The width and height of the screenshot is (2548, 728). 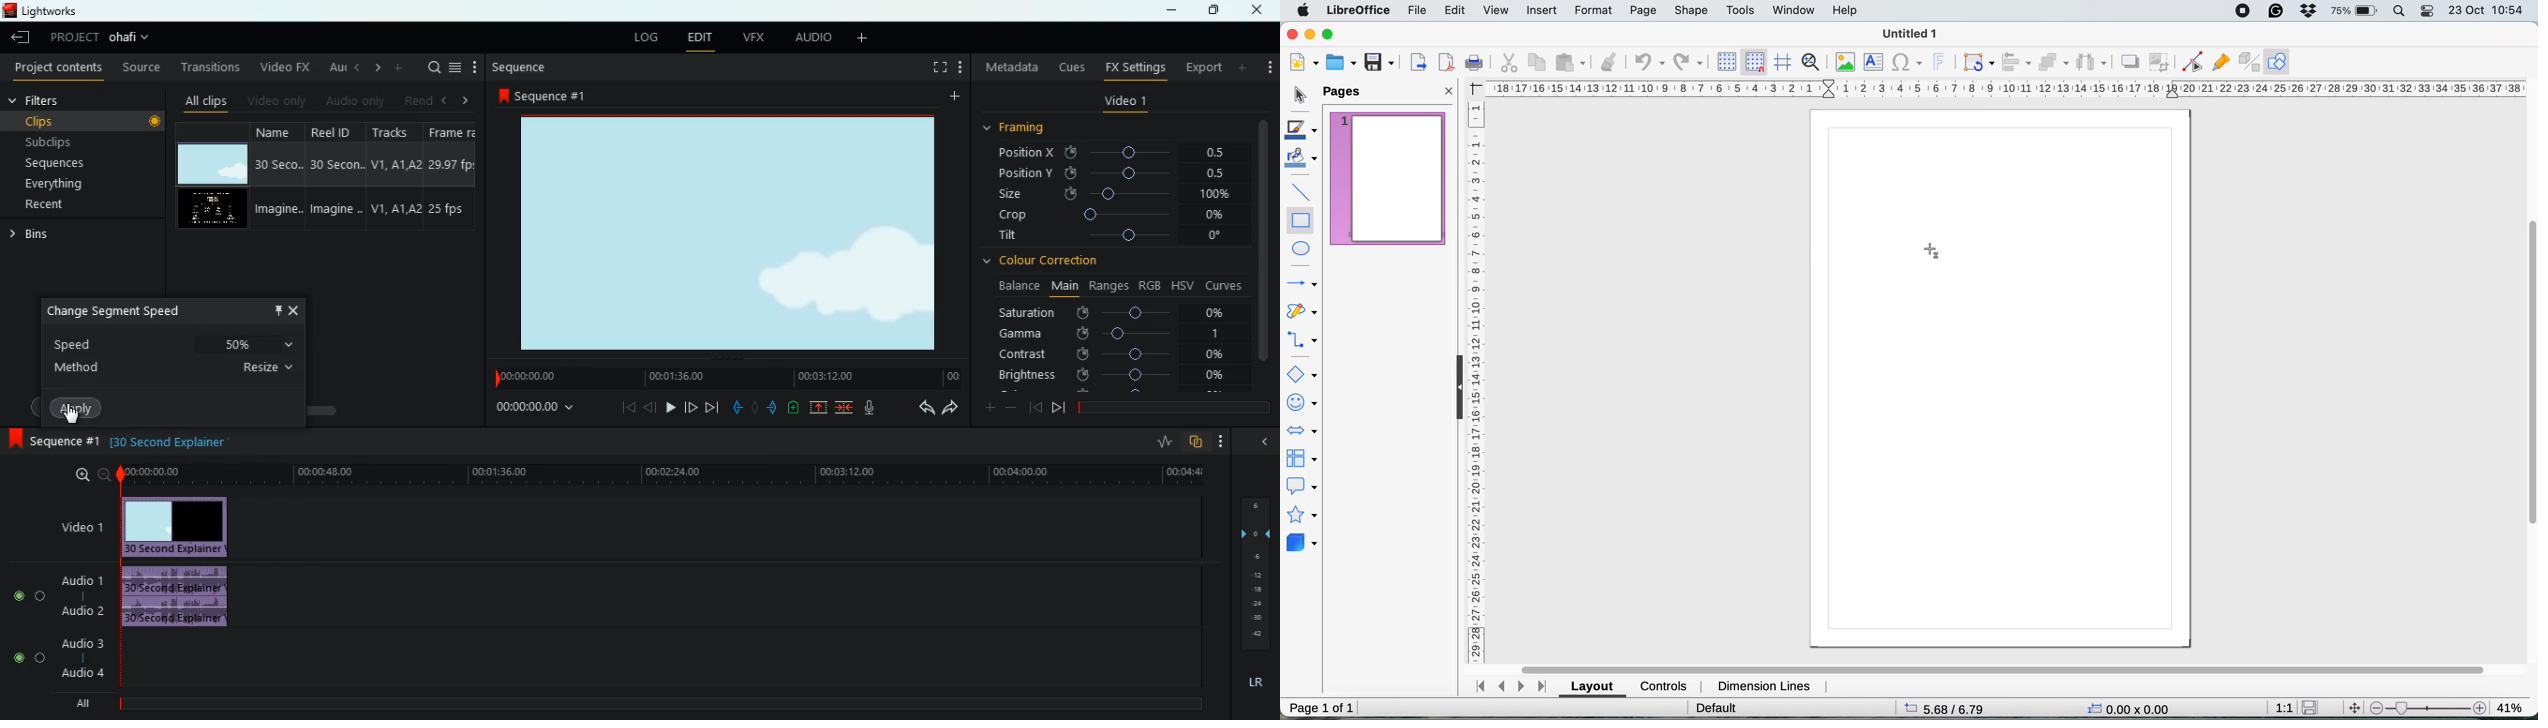 I want to click on hortizonal scale, so click(x=2008, y=87).